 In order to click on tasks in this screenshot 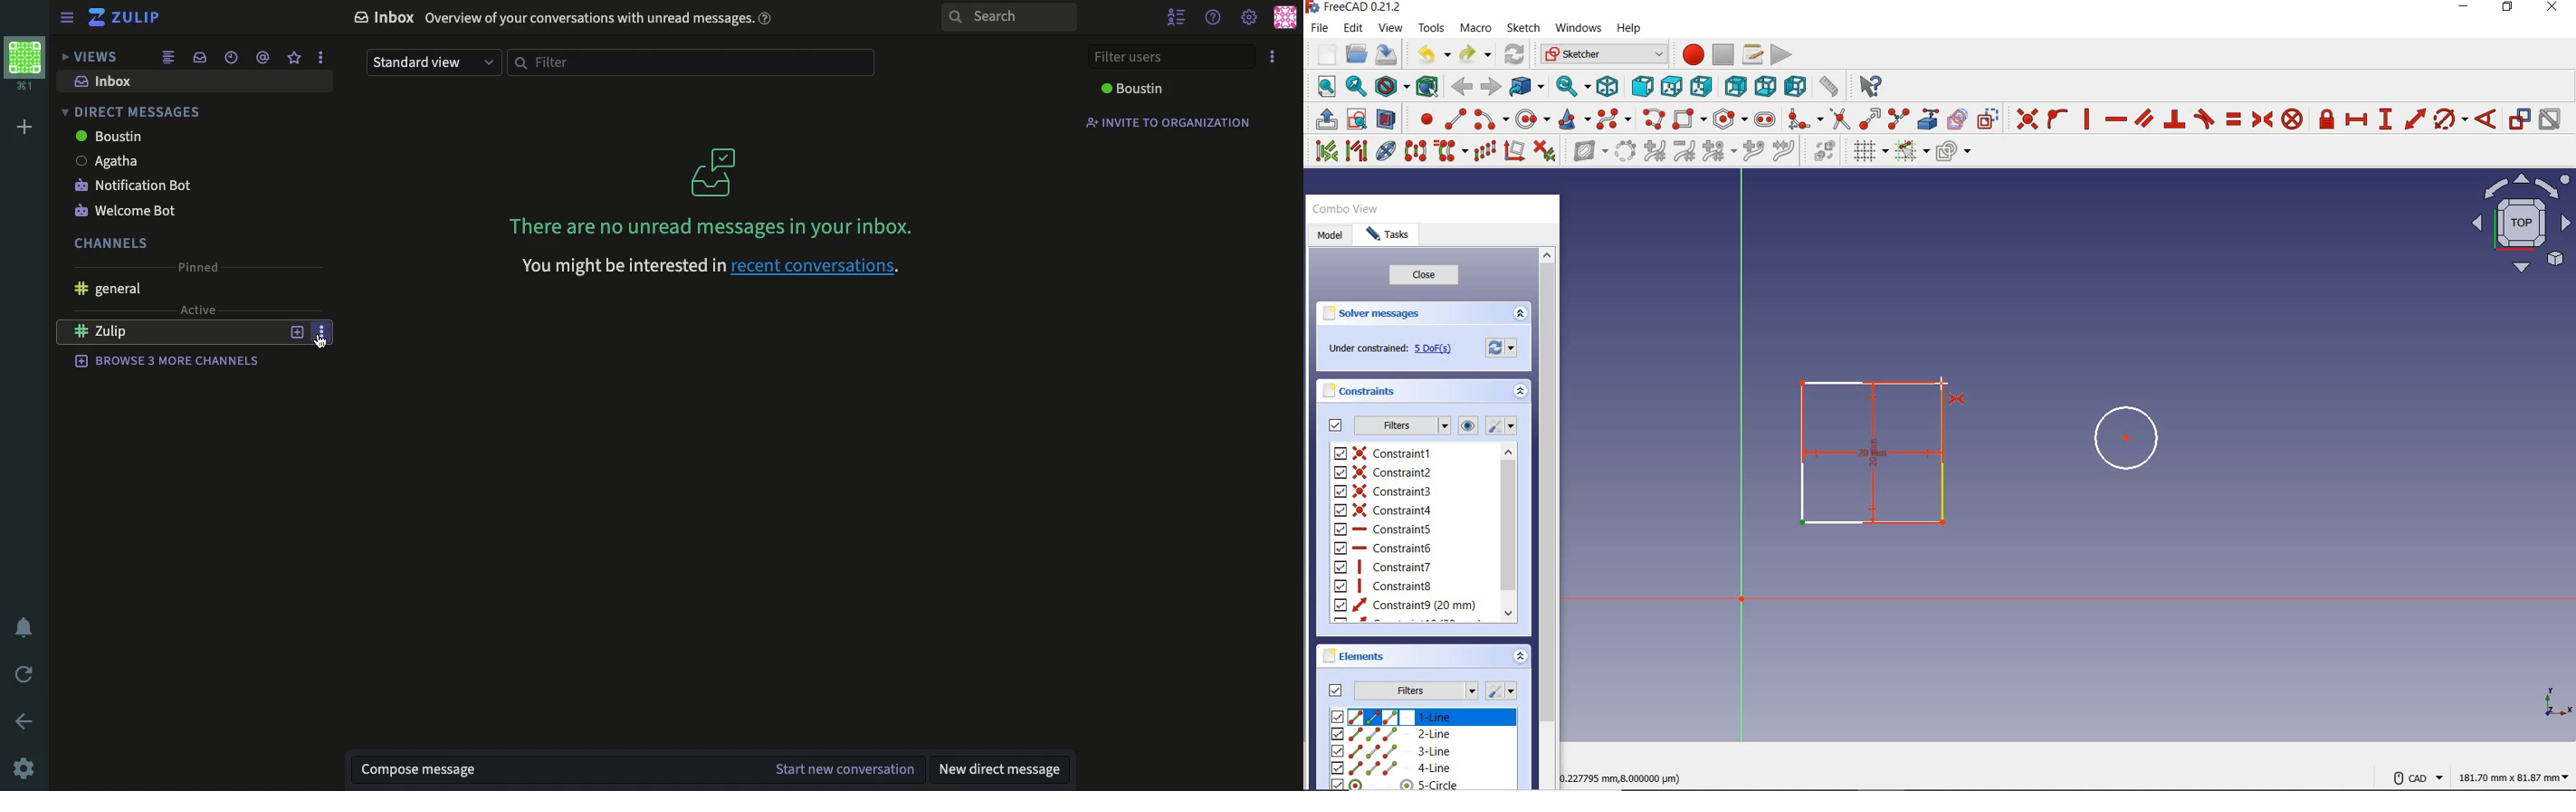, I will do `click(1391, 234)`.